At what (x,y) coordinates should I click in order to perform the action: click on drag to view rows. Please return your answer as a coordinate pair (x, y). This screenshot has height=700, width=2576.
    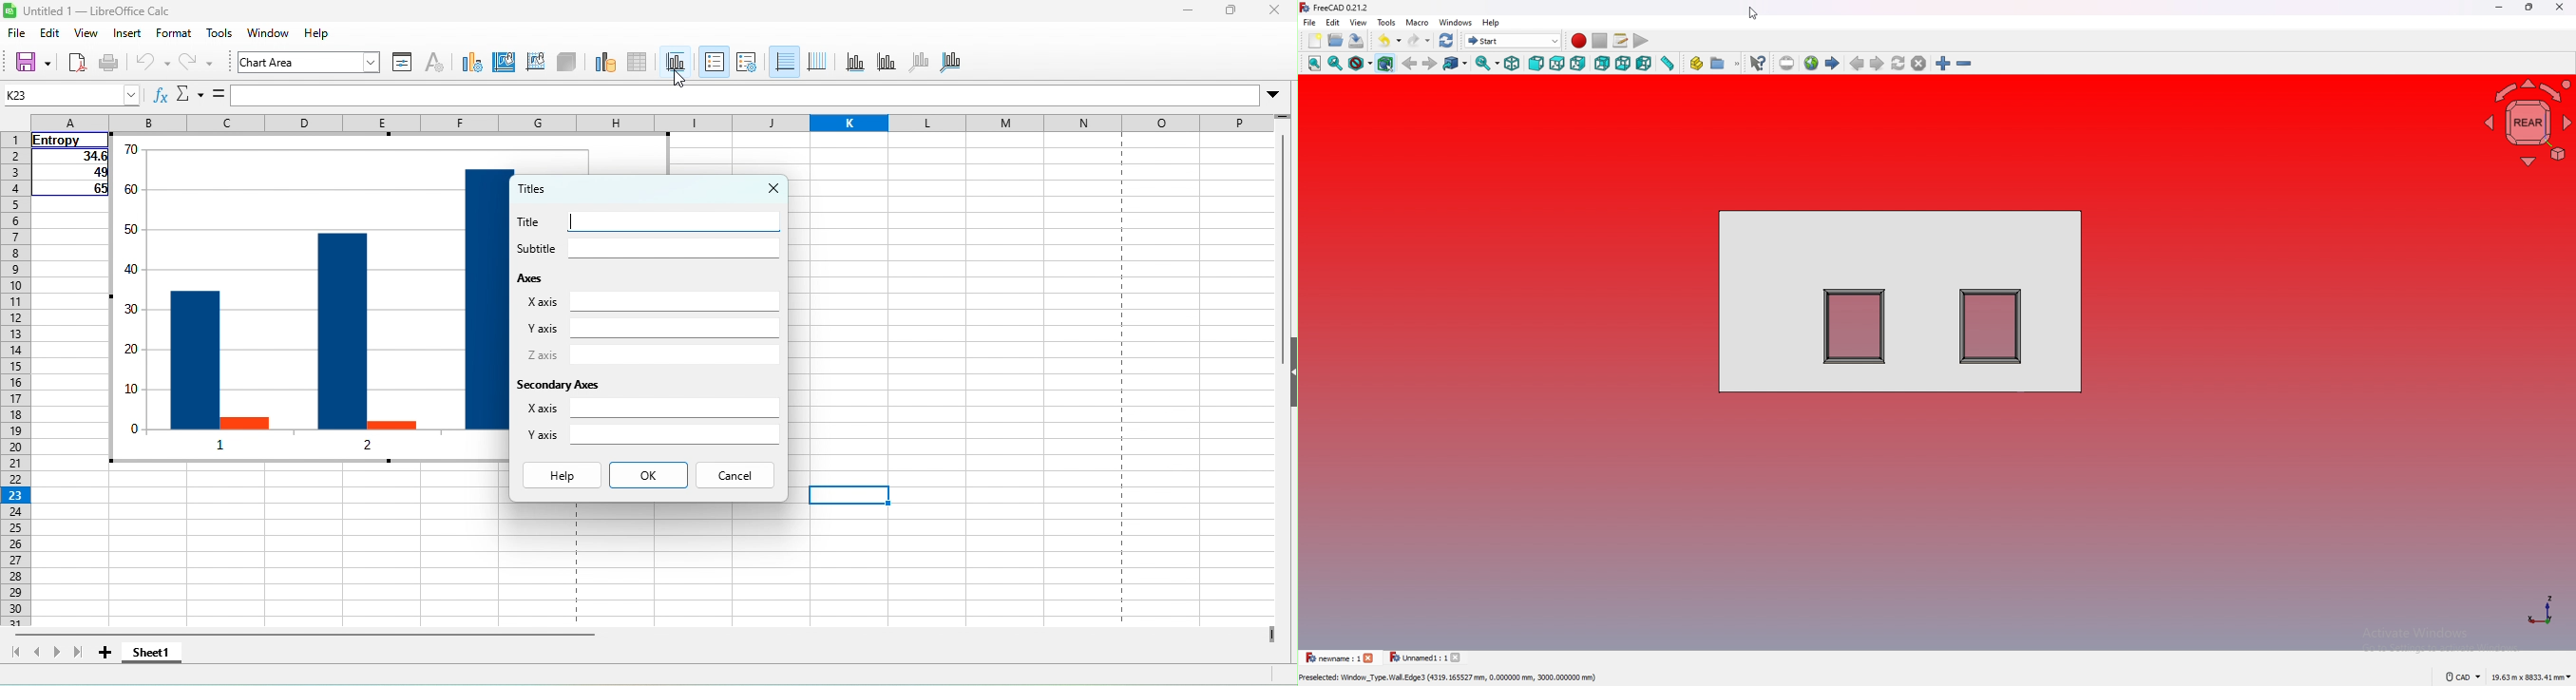
    Looking at the image, I should click on (1283, 114).